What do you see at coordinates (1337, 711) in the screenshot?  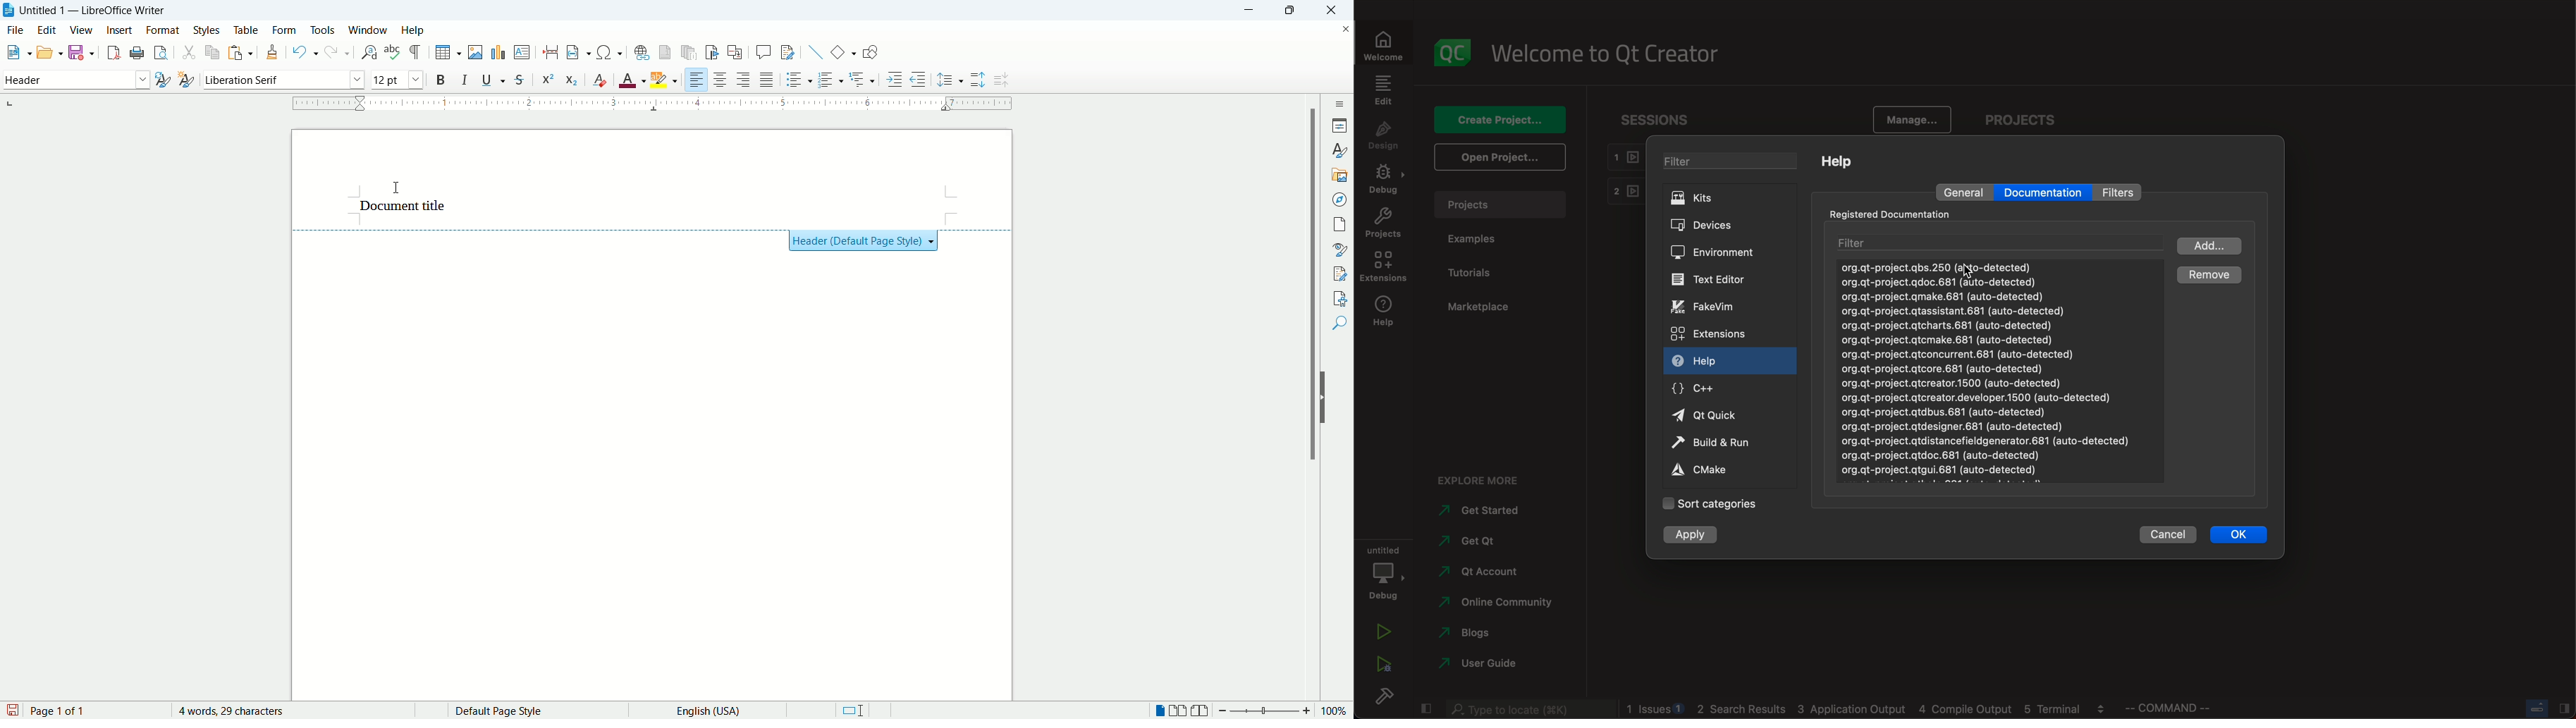 I see `zoom percent` at bounding box center [1337, 711].